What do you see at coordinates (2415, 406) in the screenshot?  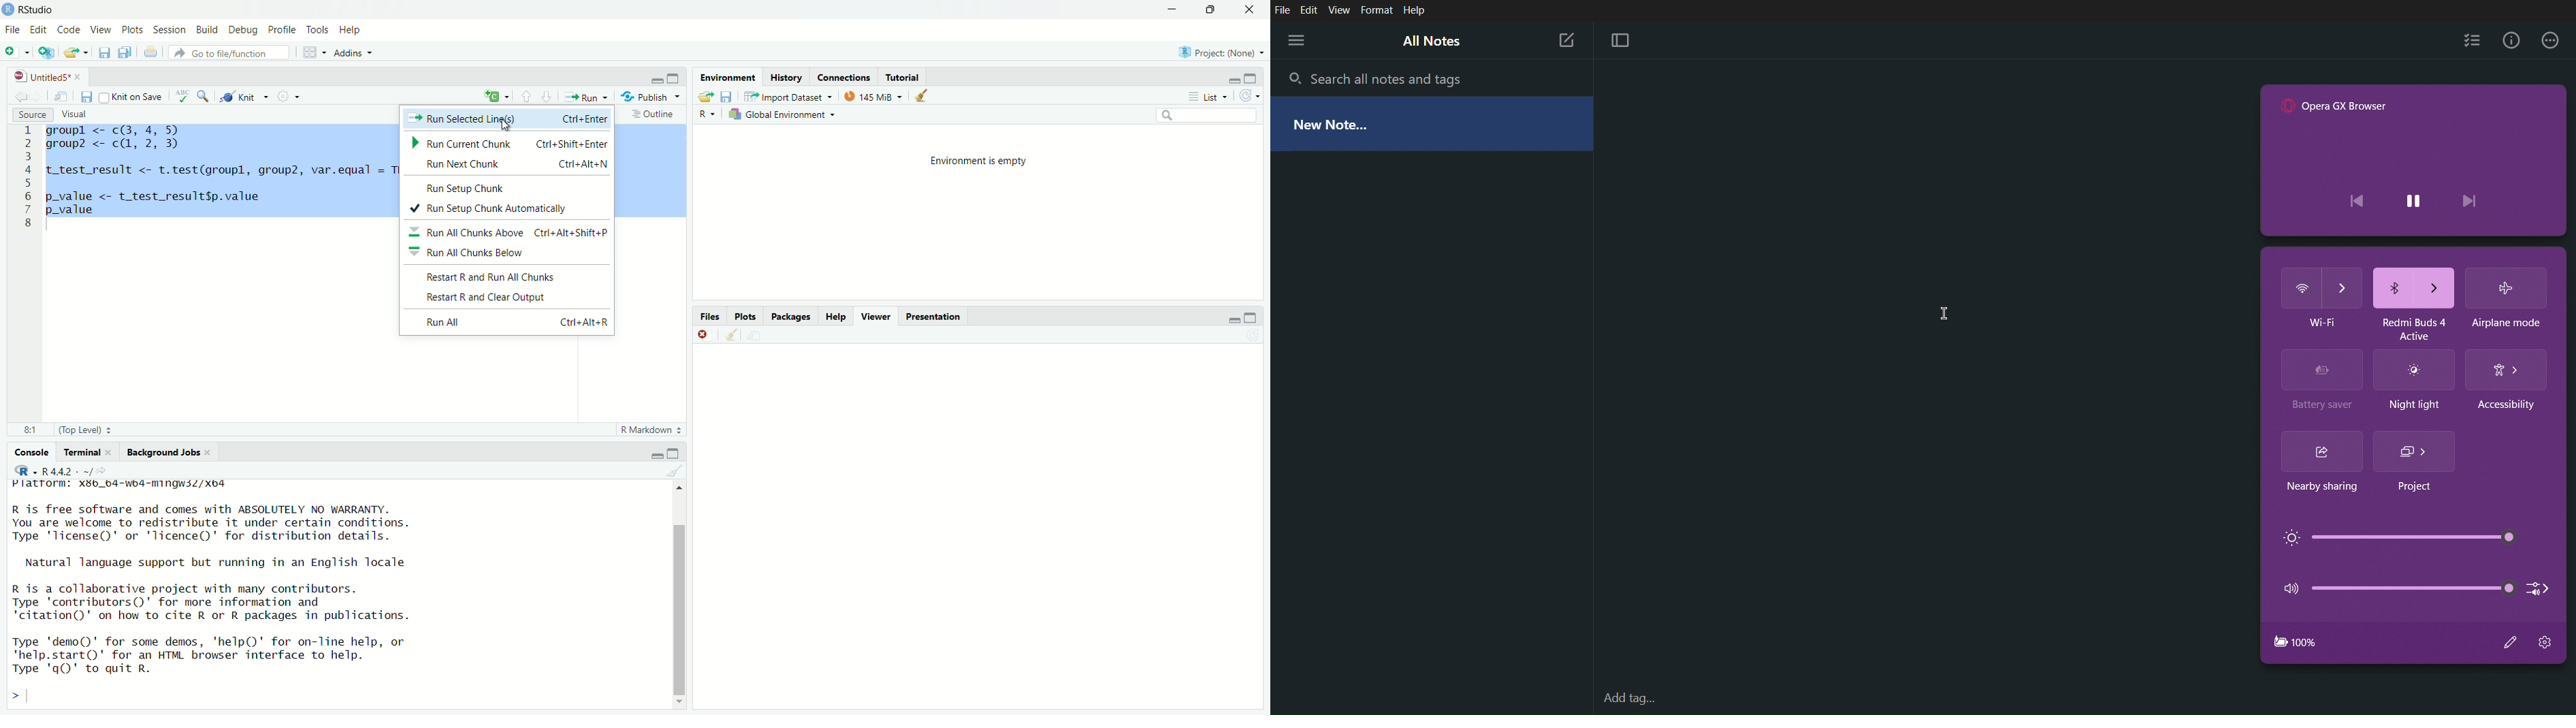 I see ` Night light` at bounding box center [2415, 406].